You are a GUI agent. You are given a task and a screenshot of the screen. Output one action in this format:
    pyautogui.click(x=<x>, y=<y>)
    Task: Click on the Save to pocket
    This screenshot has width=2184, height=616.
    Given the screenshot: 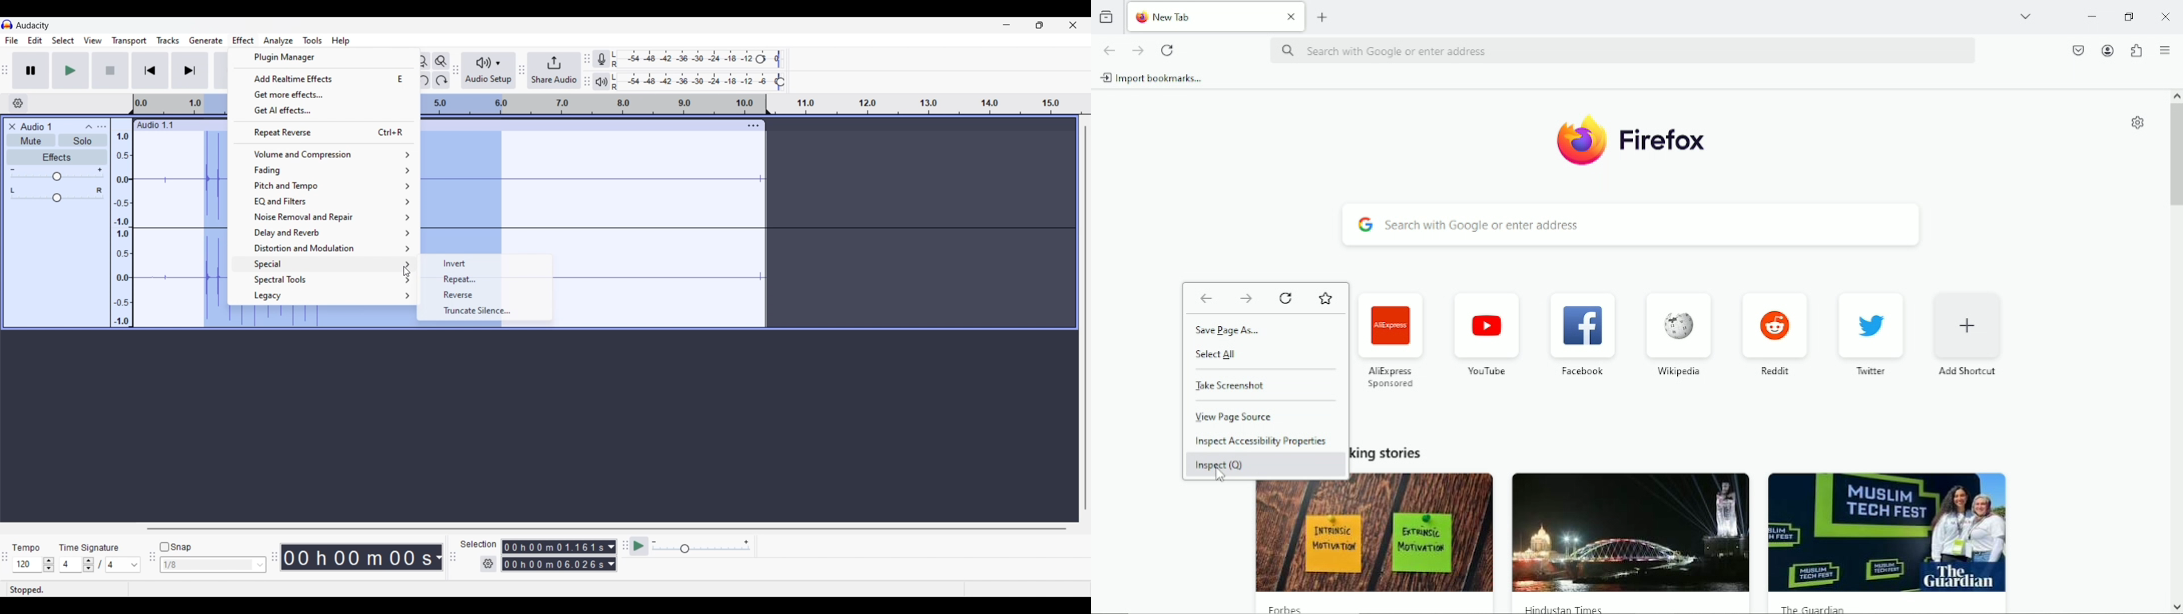 What is the action you would take?
    pyautogui.click(x=2075, y=50)
    